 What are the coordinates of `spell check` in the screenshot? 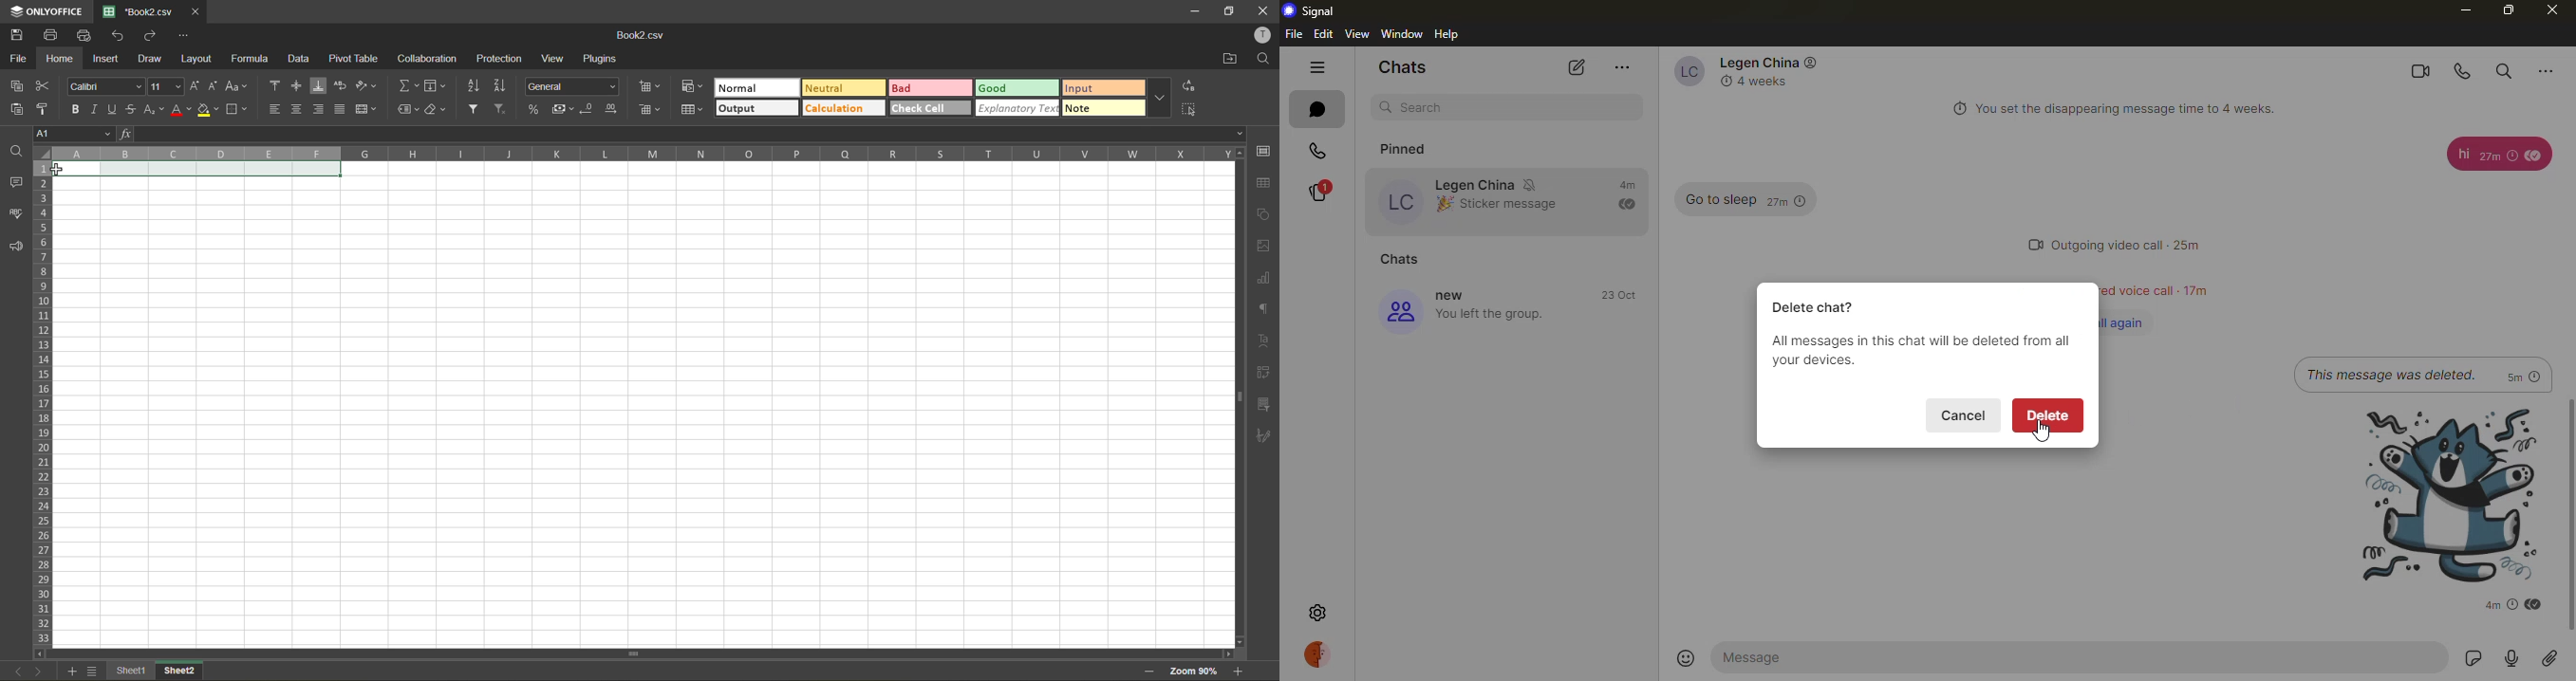 It's located at (15, 212).